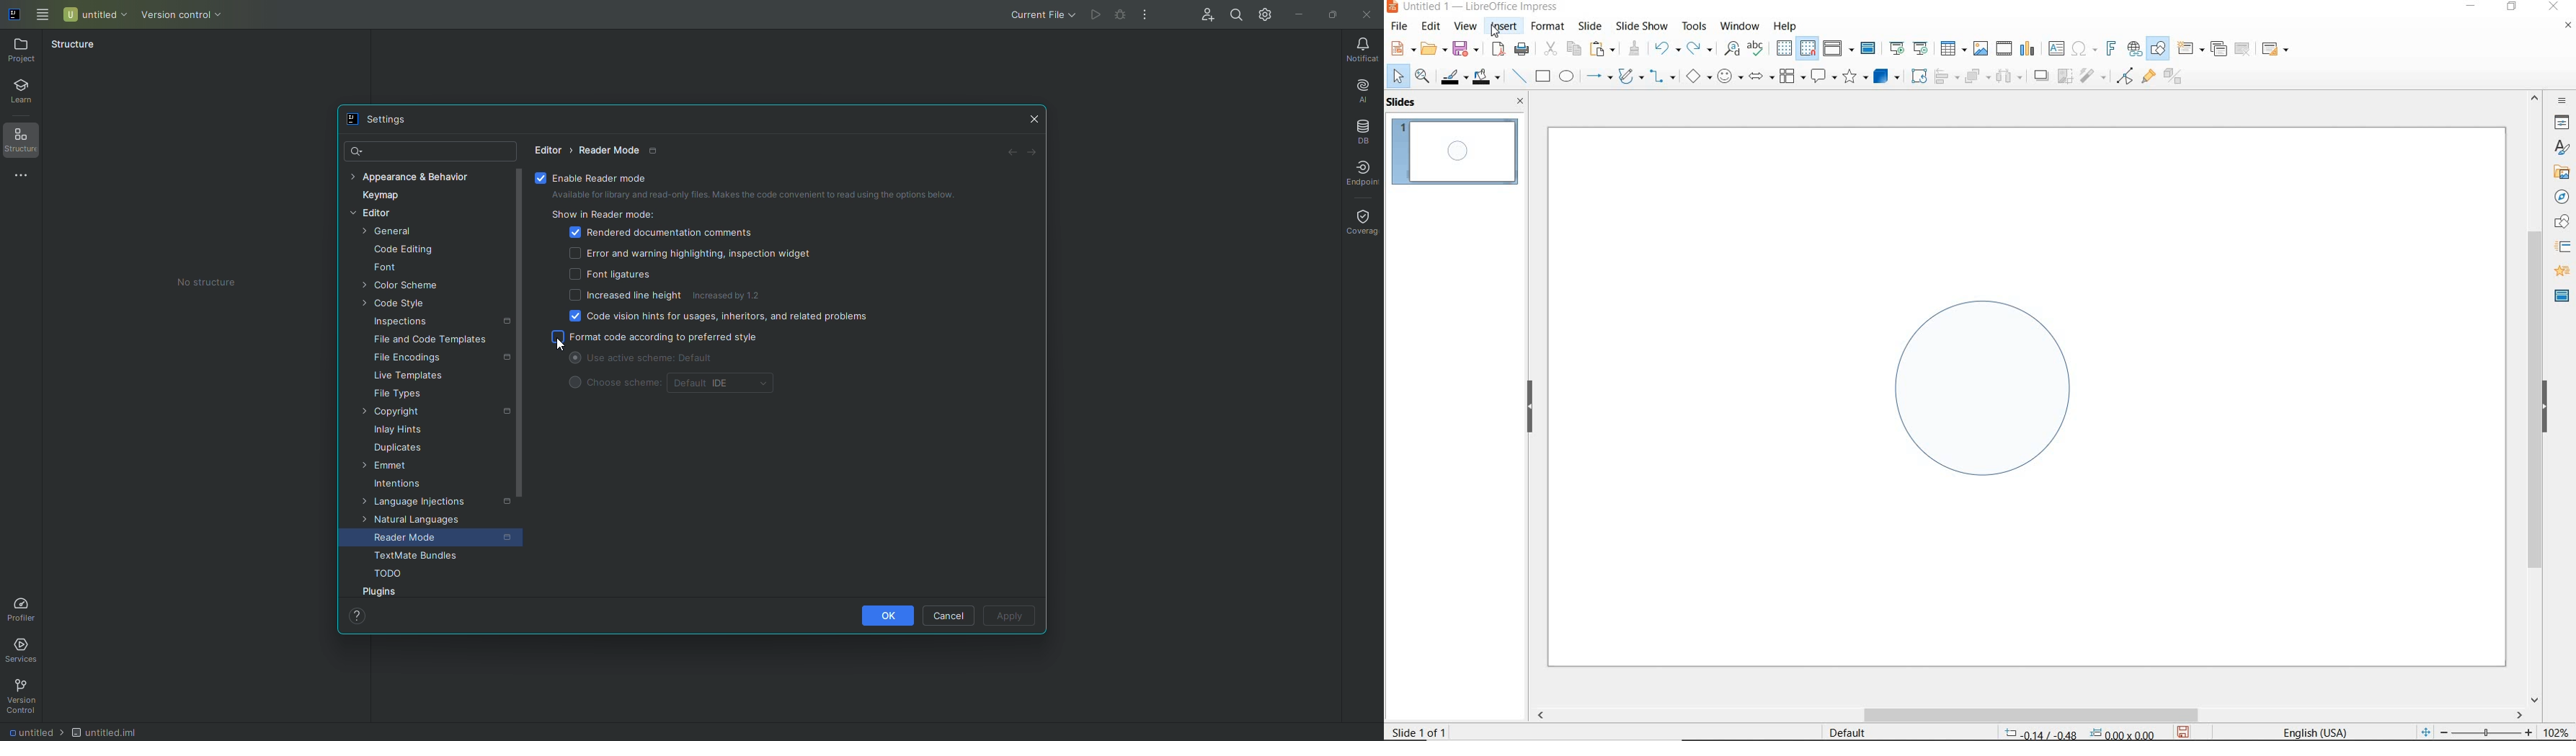 The height and width of the screenshot is (756, 2576). Describe the element at coordinates (1854, 78) in the screenshot. I see `stars and banners` at that location.